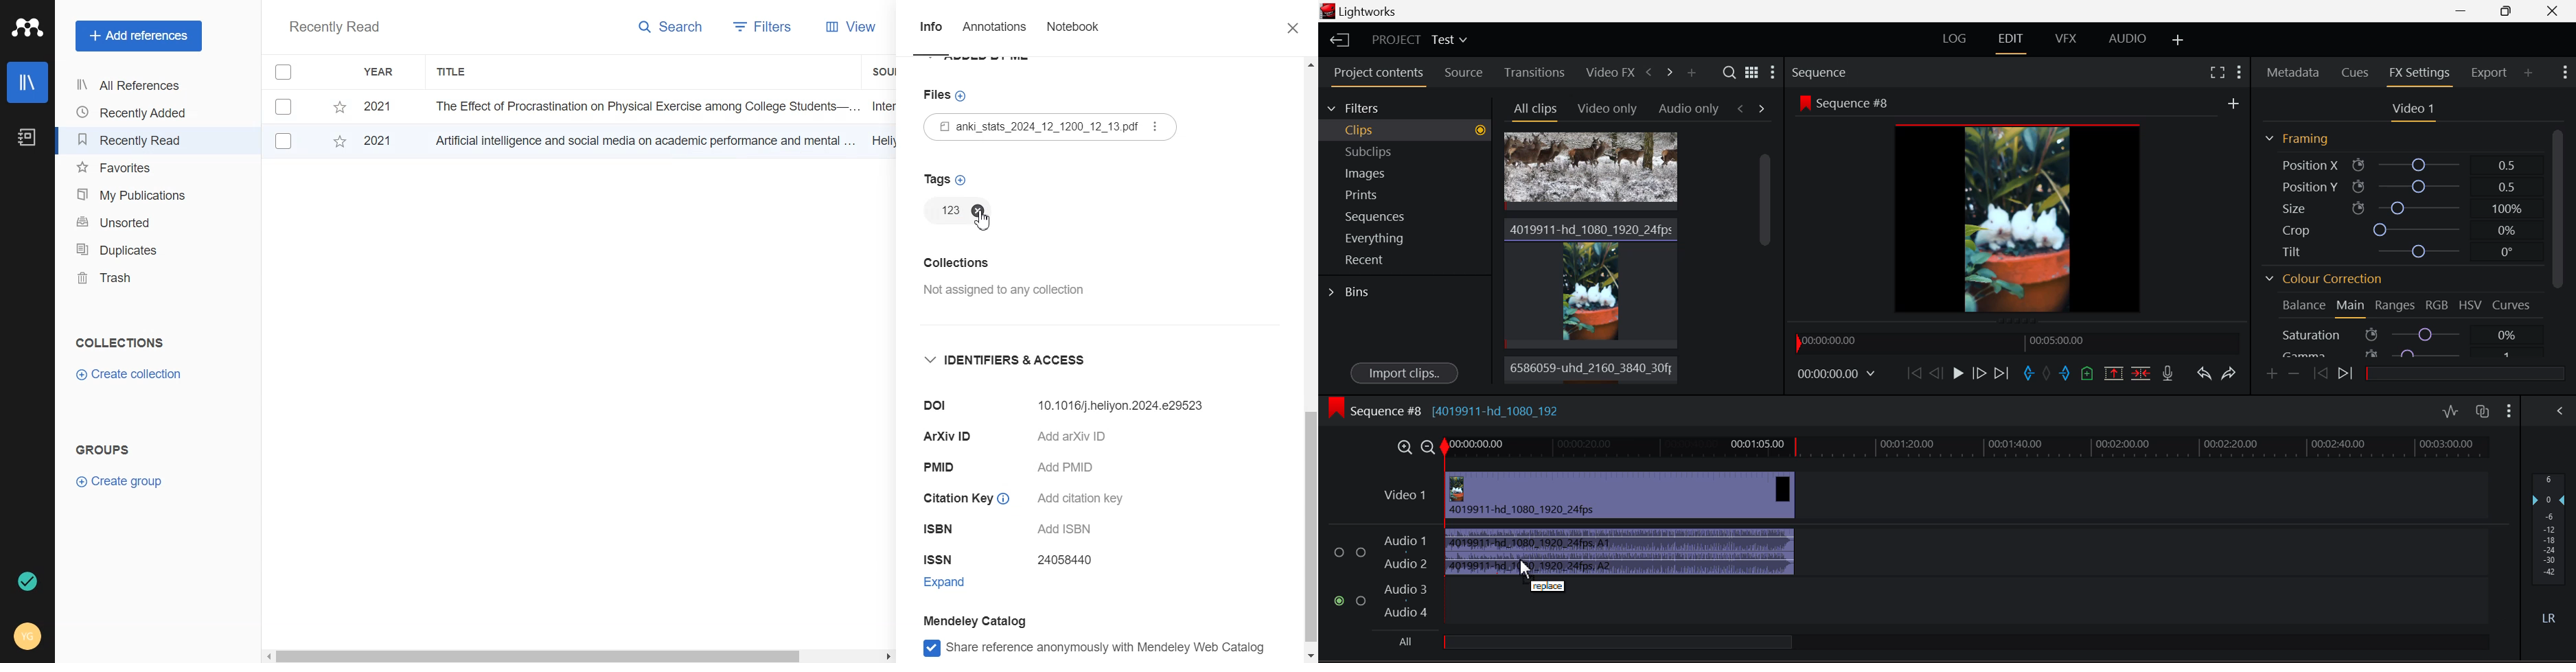  Describe the element at coordinates (1605, 107) in the screenshot. I see `Video only` at that location.